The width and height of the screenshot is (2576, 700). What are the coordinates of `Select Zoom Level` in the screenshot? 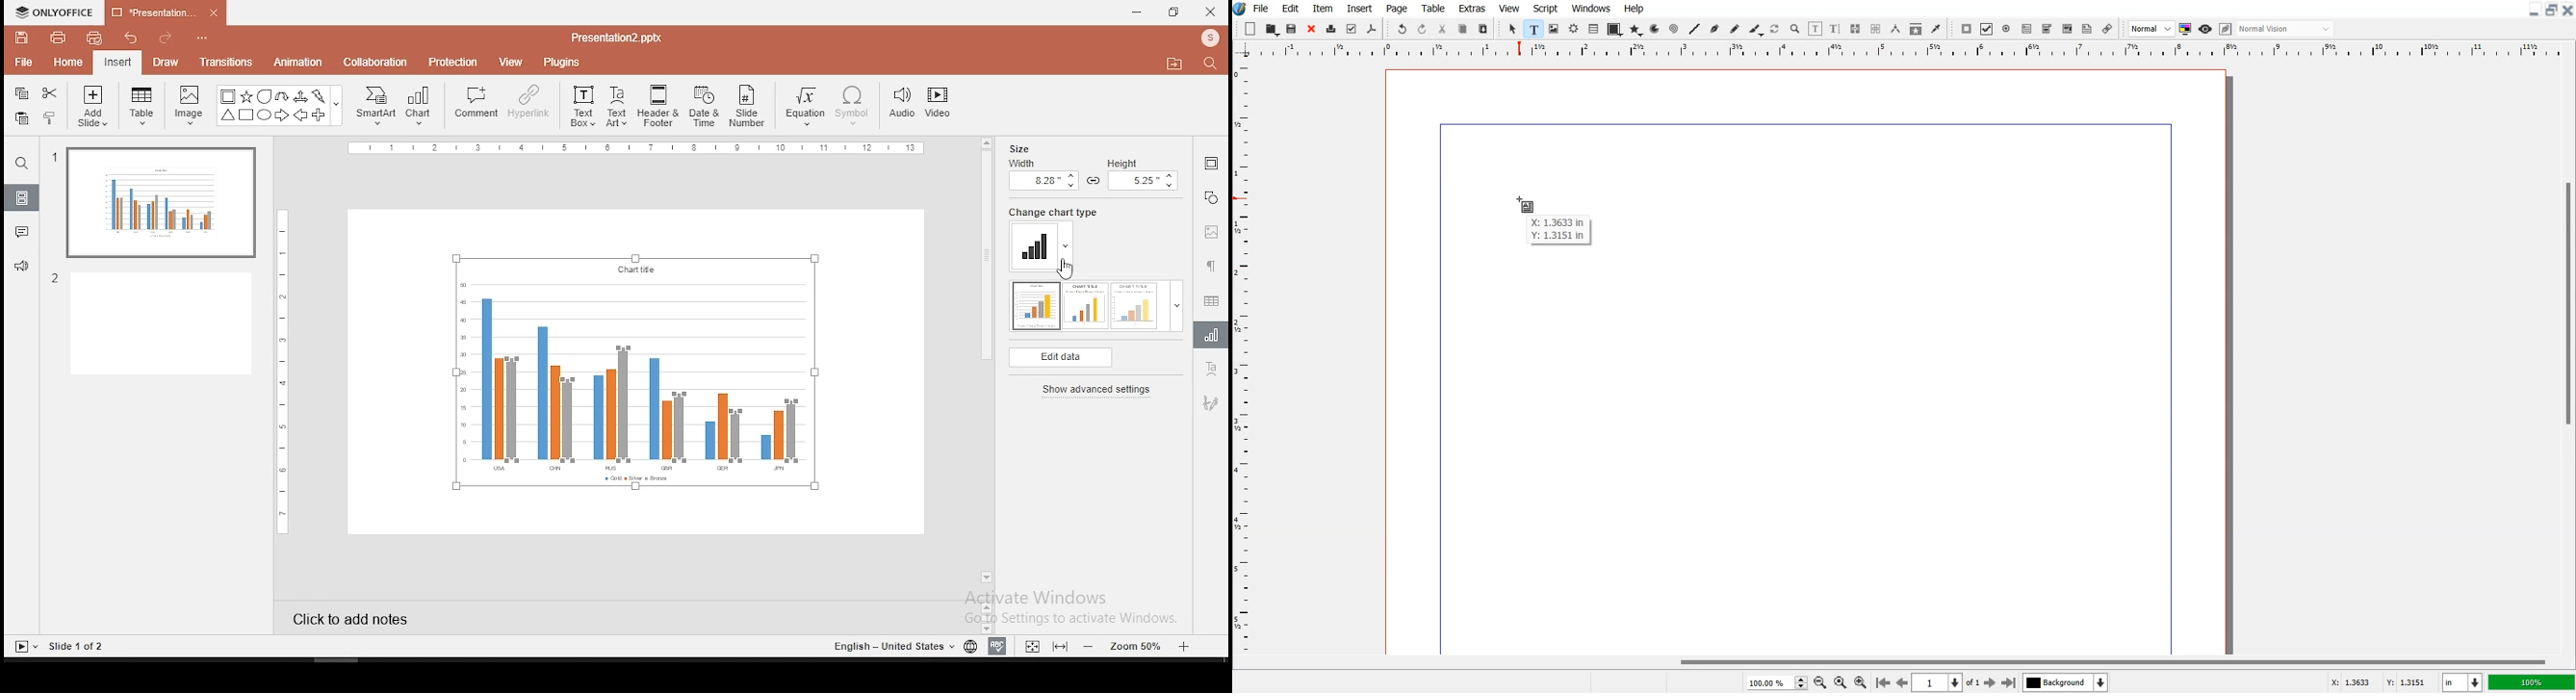 It's located at (1778, 682).